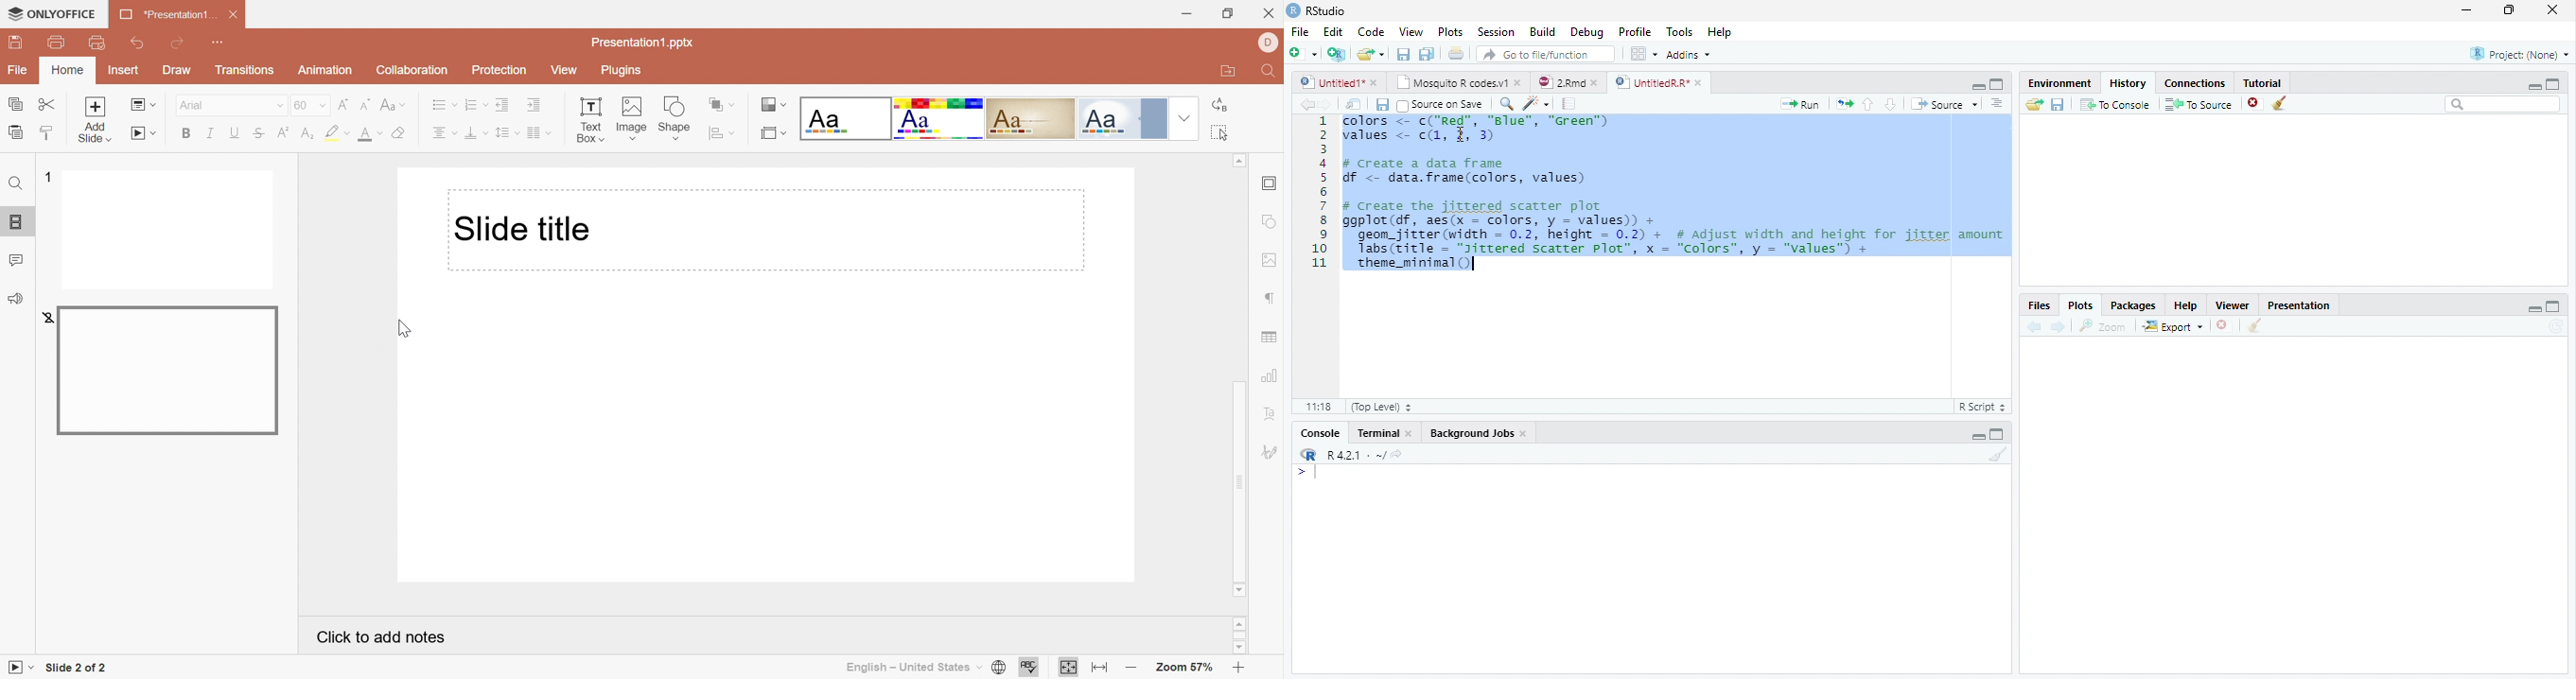 The height and width of the screenshot is (700, 2576). I want to click on Save all open documents, so click(1428, 54).